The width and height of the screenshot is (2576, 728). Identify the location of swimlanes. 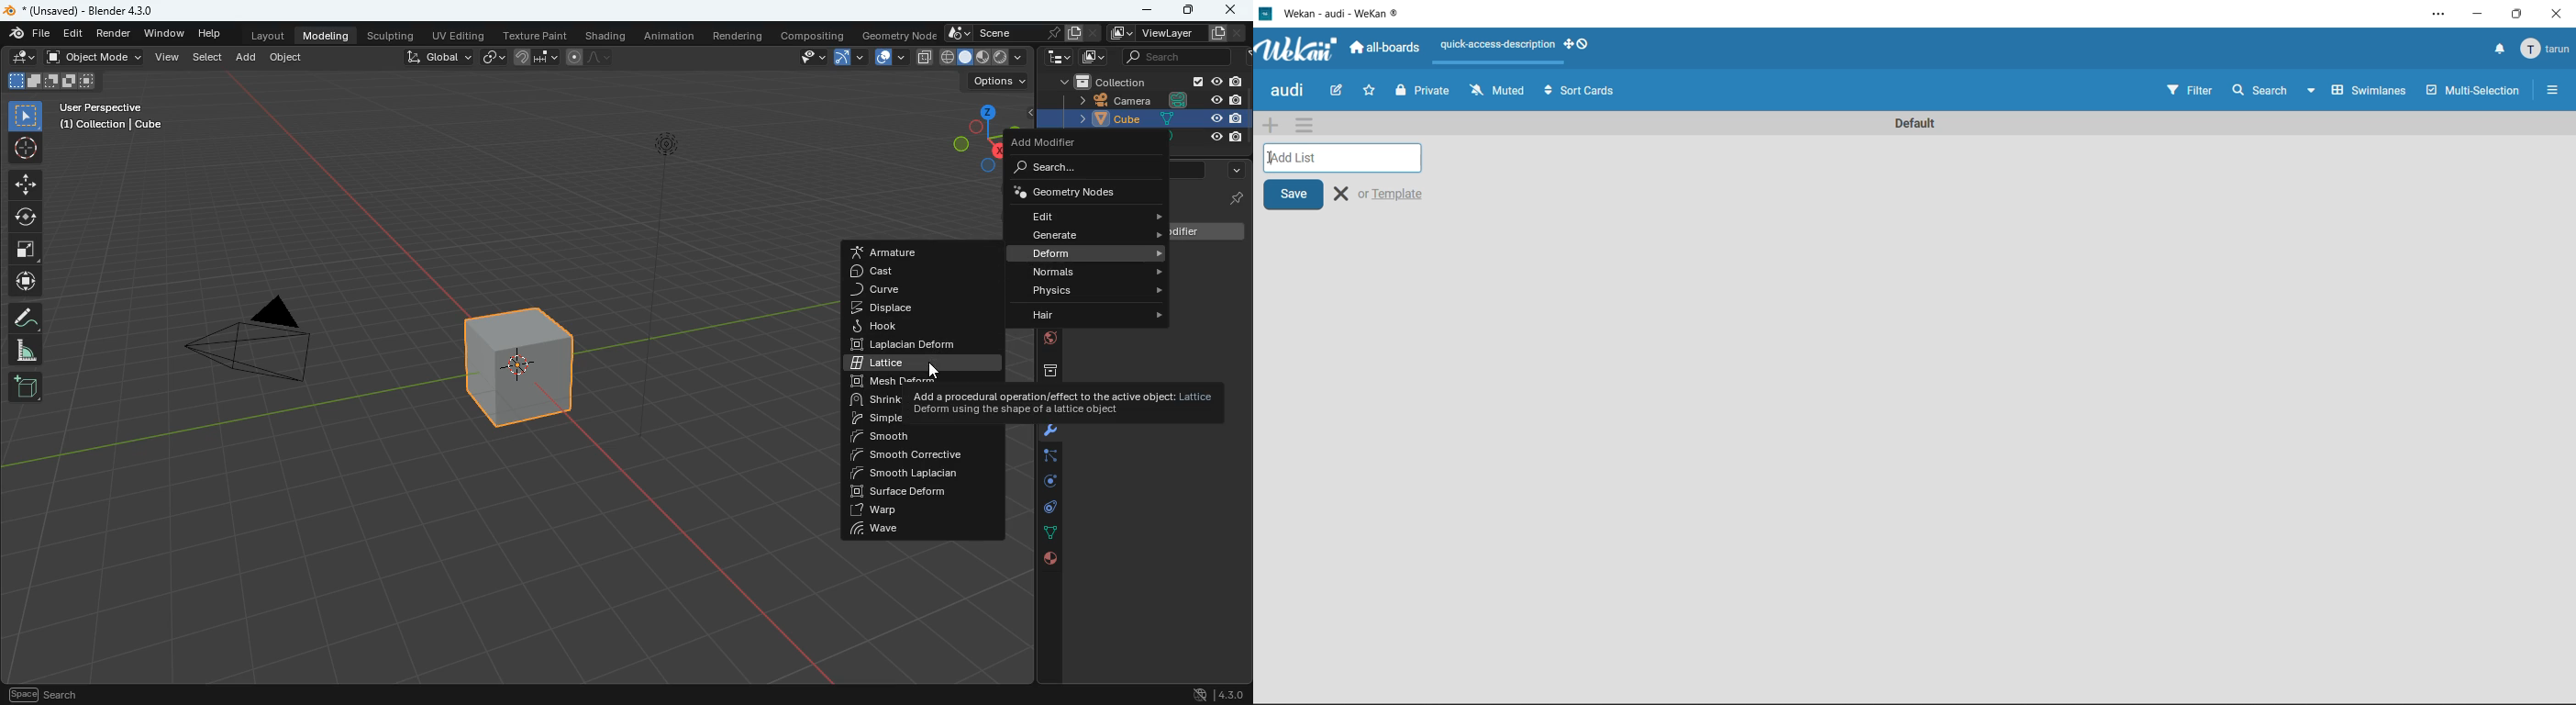
(2371, 90).